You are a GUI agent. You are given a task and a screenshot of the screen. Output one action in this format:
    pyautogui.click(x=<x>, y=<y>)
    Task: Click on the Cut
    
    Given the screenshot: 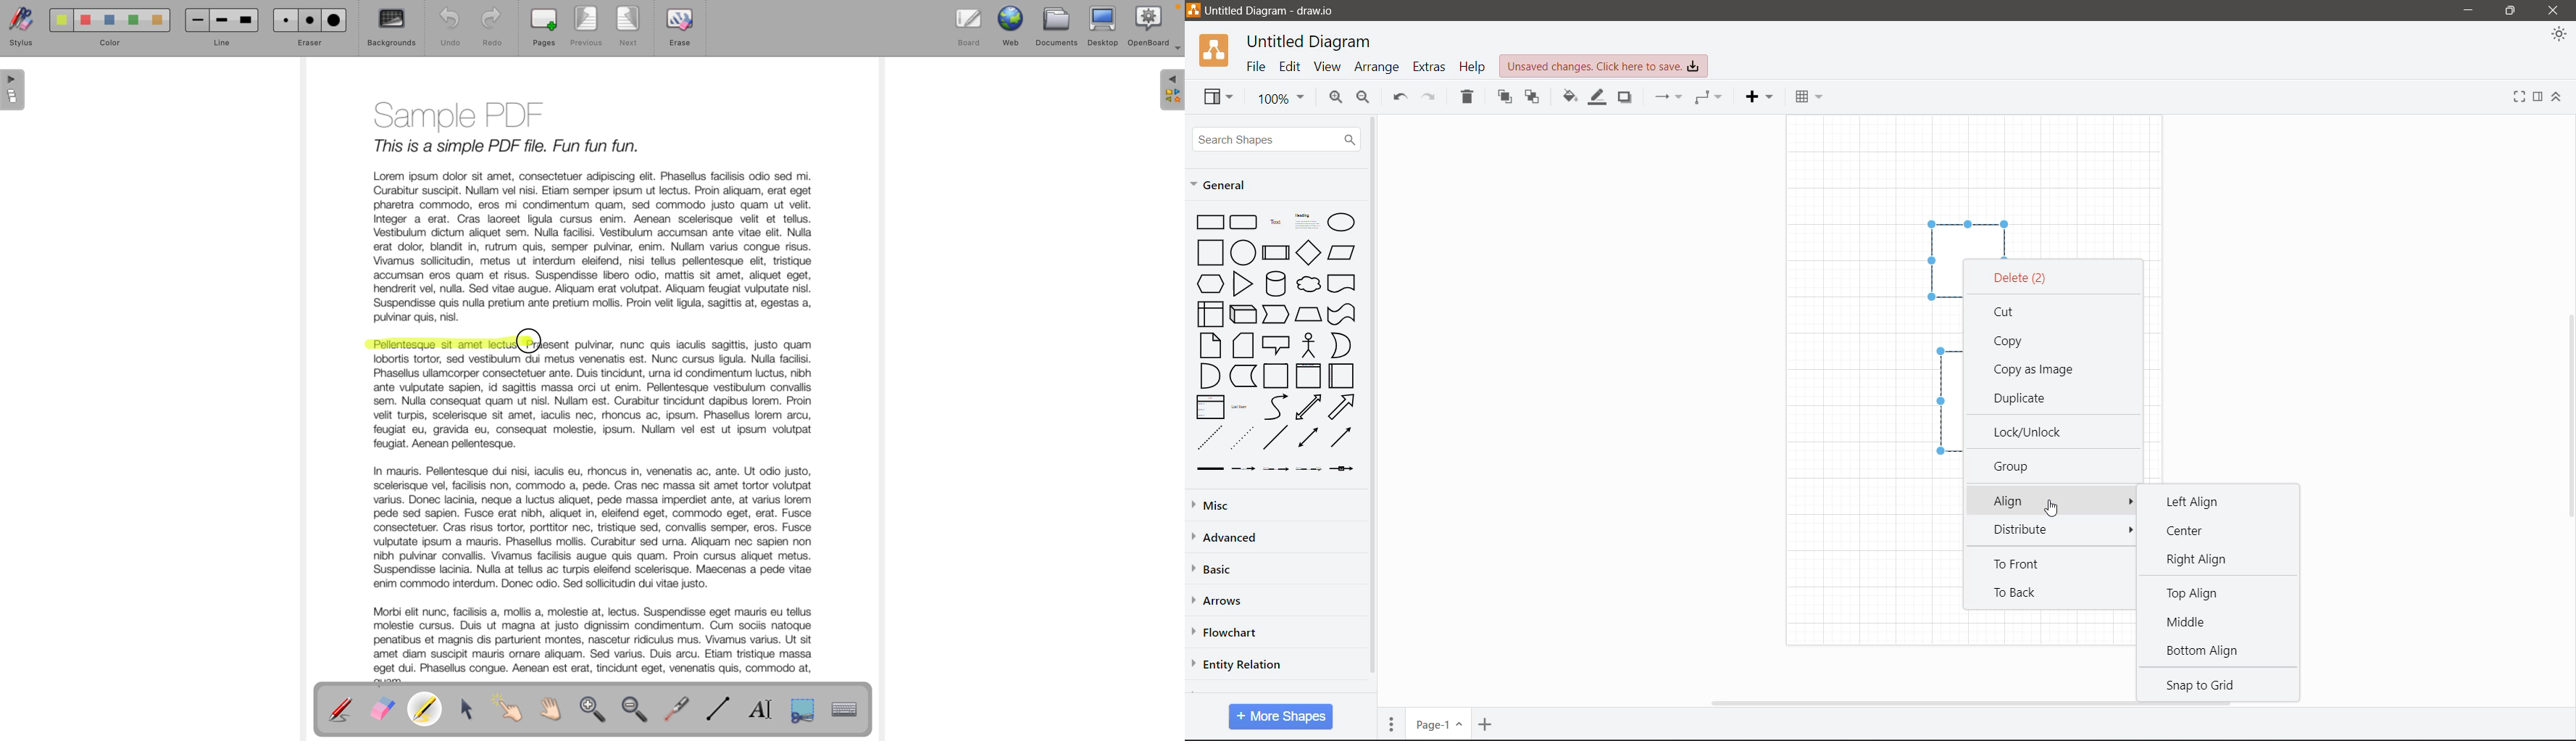 What is the action you would take?
    pyautogui.click(x=2012, y=311)
    